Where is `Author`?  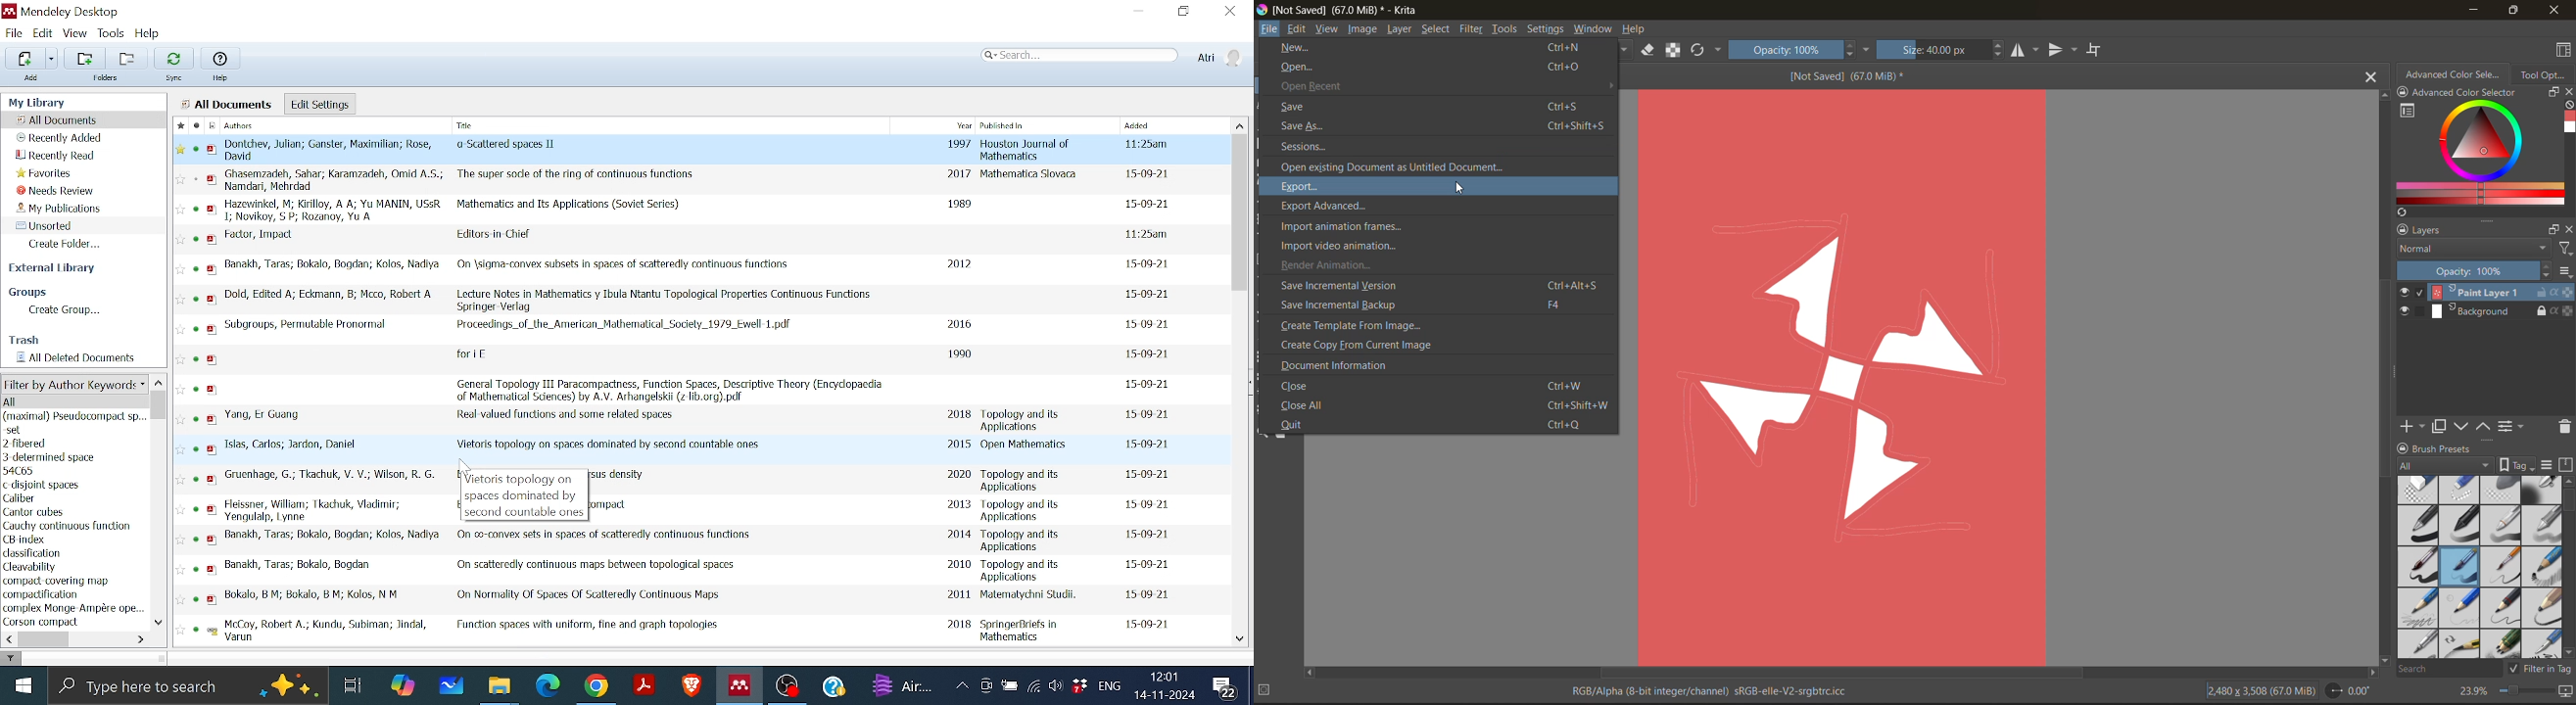
Author is located at coordinates (323, 631).